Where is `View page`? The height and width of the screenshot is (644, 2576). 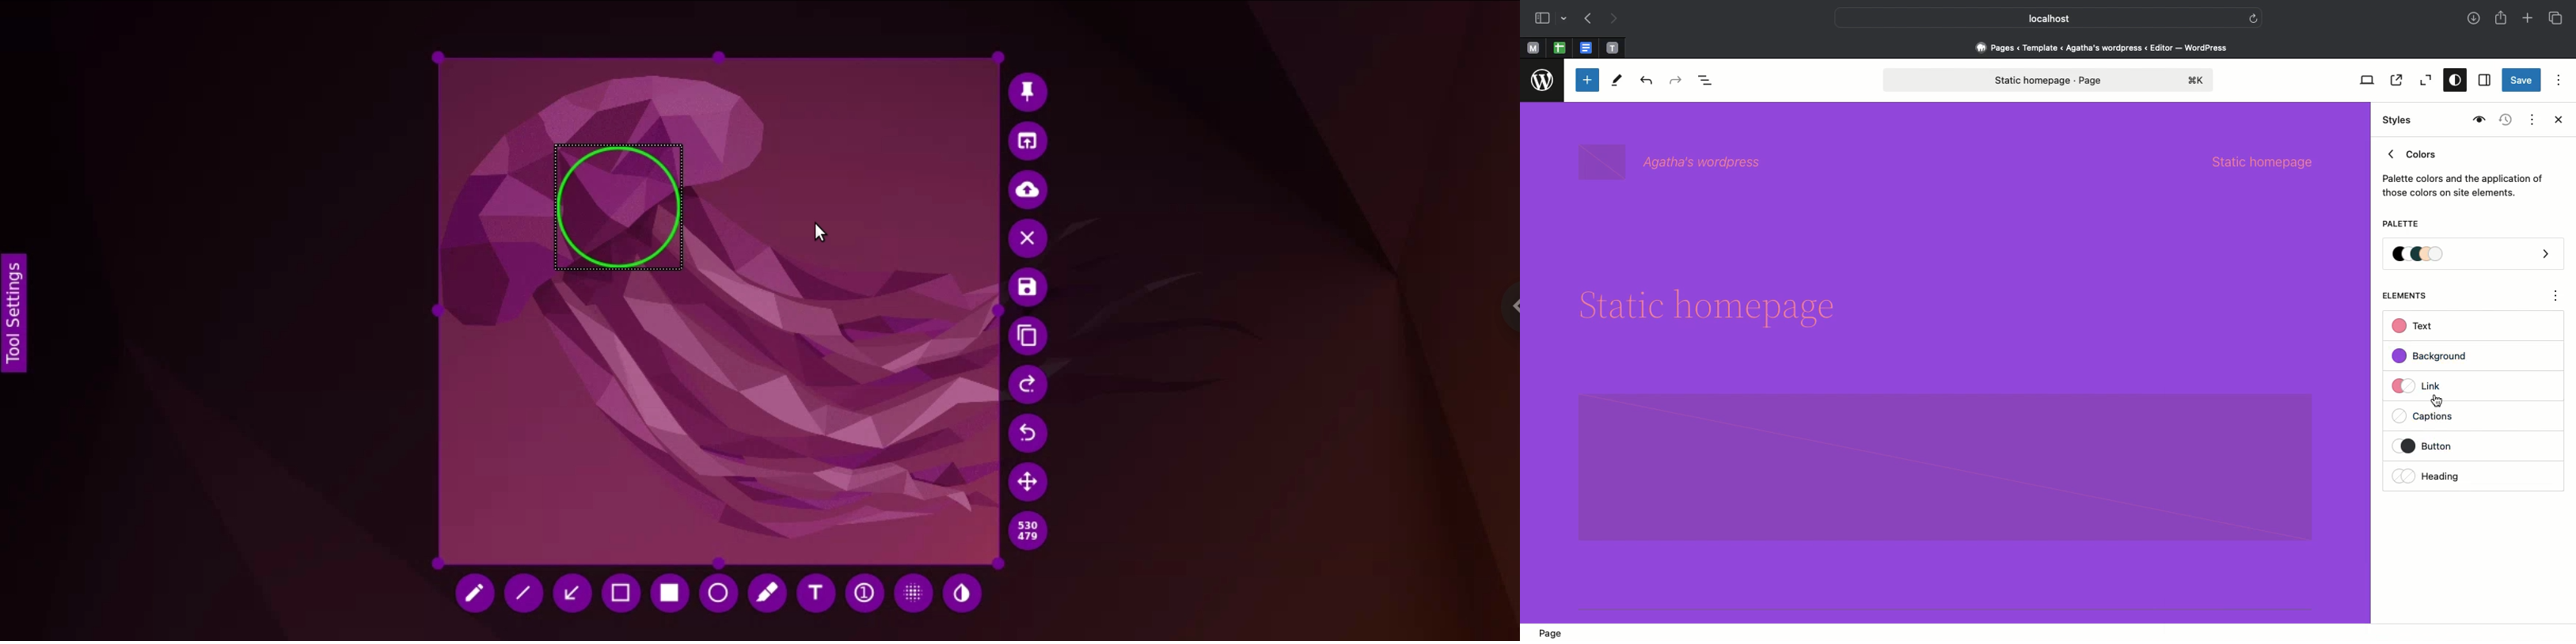 View page is located at coordinates (2395, 80).